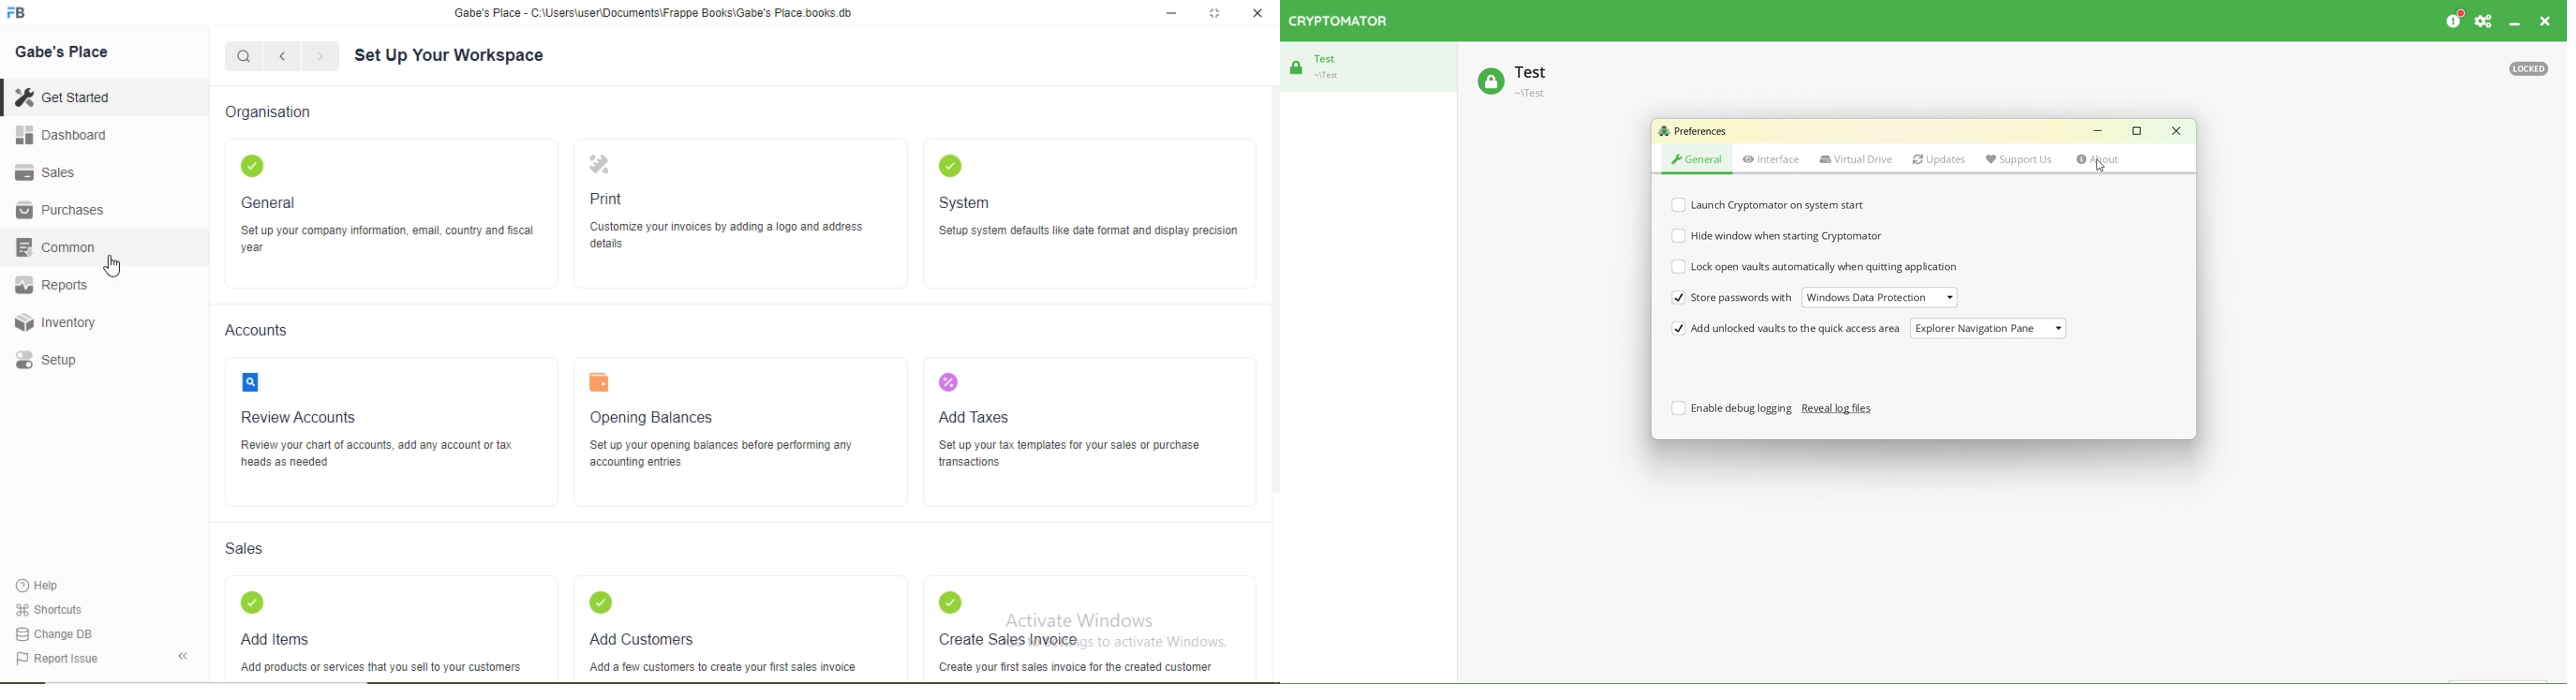 This screenshot has width=2576, height=700. Describe the element at coordinates (115, 267) in the screenshot. I see `Cursor` at that location.